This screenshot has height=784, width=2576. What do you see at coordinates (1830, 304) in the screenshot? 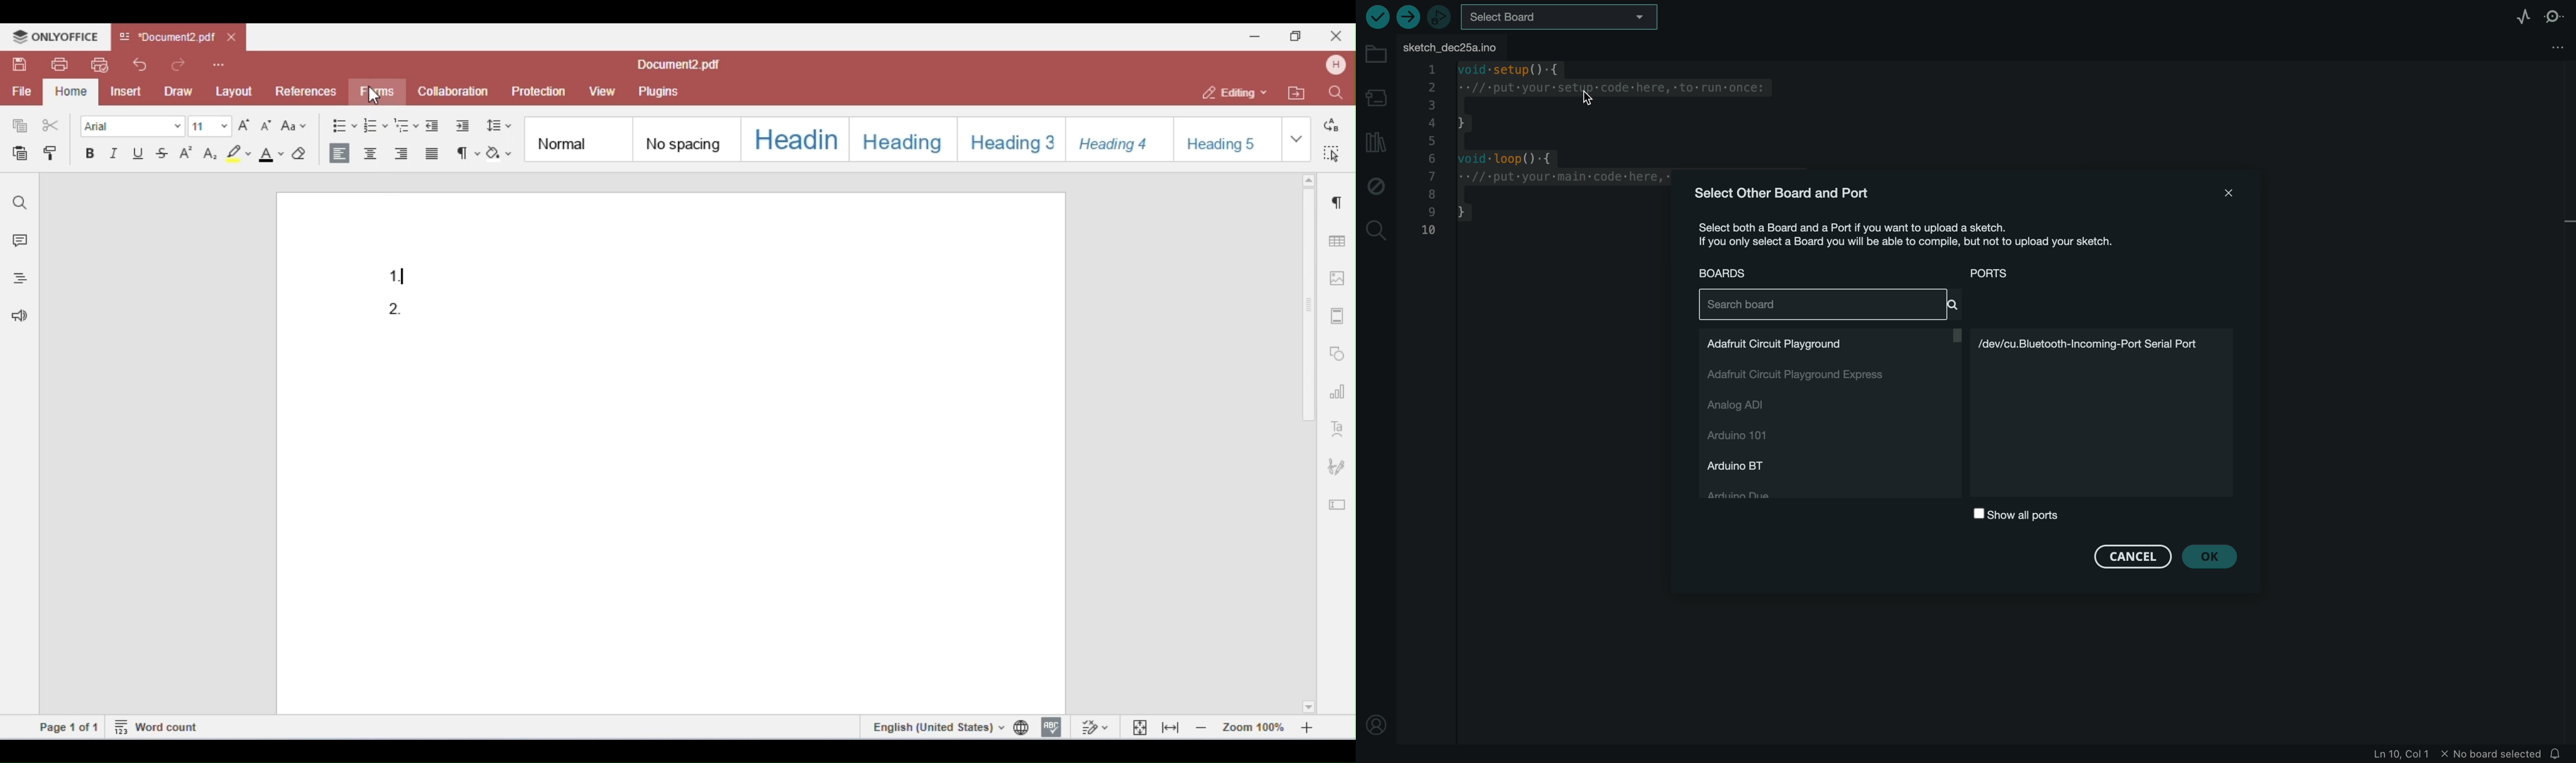
I see `SEARCH` at bounding box center [1830, 304].